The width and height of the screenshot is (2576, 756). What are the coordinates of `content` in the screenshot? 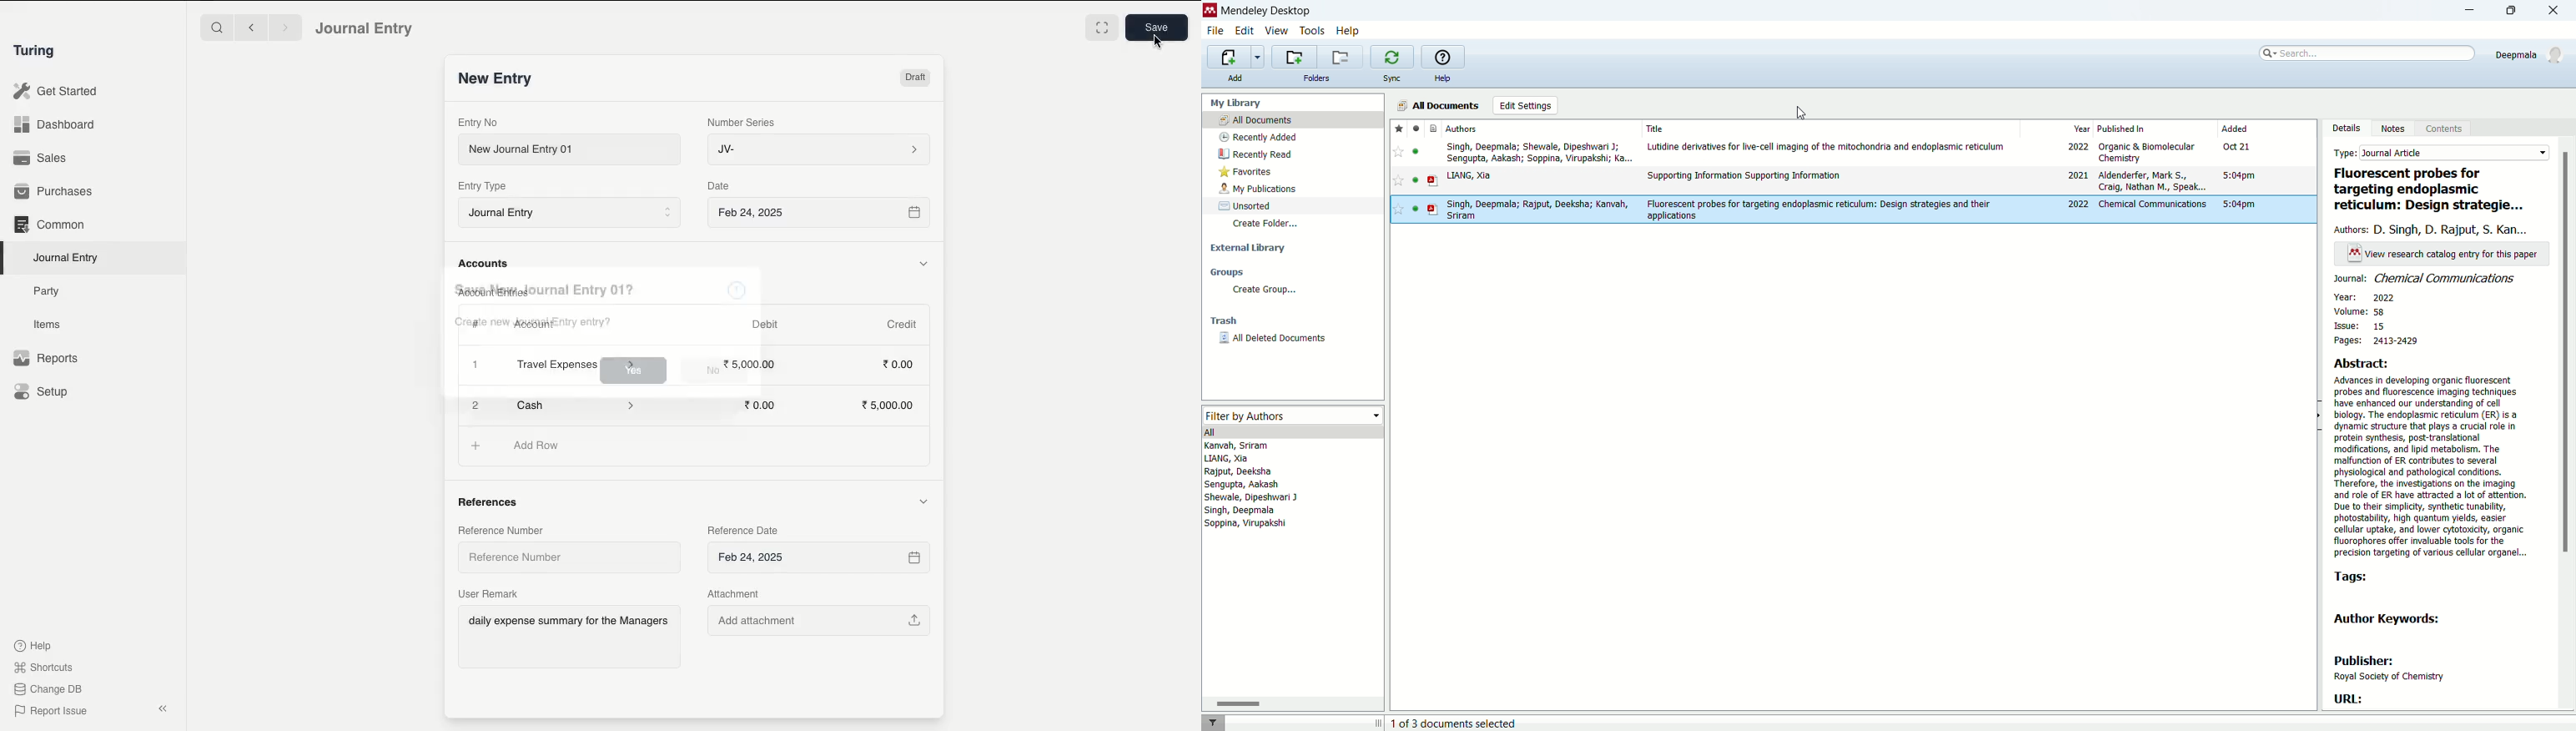 It's located at (2445, 130).